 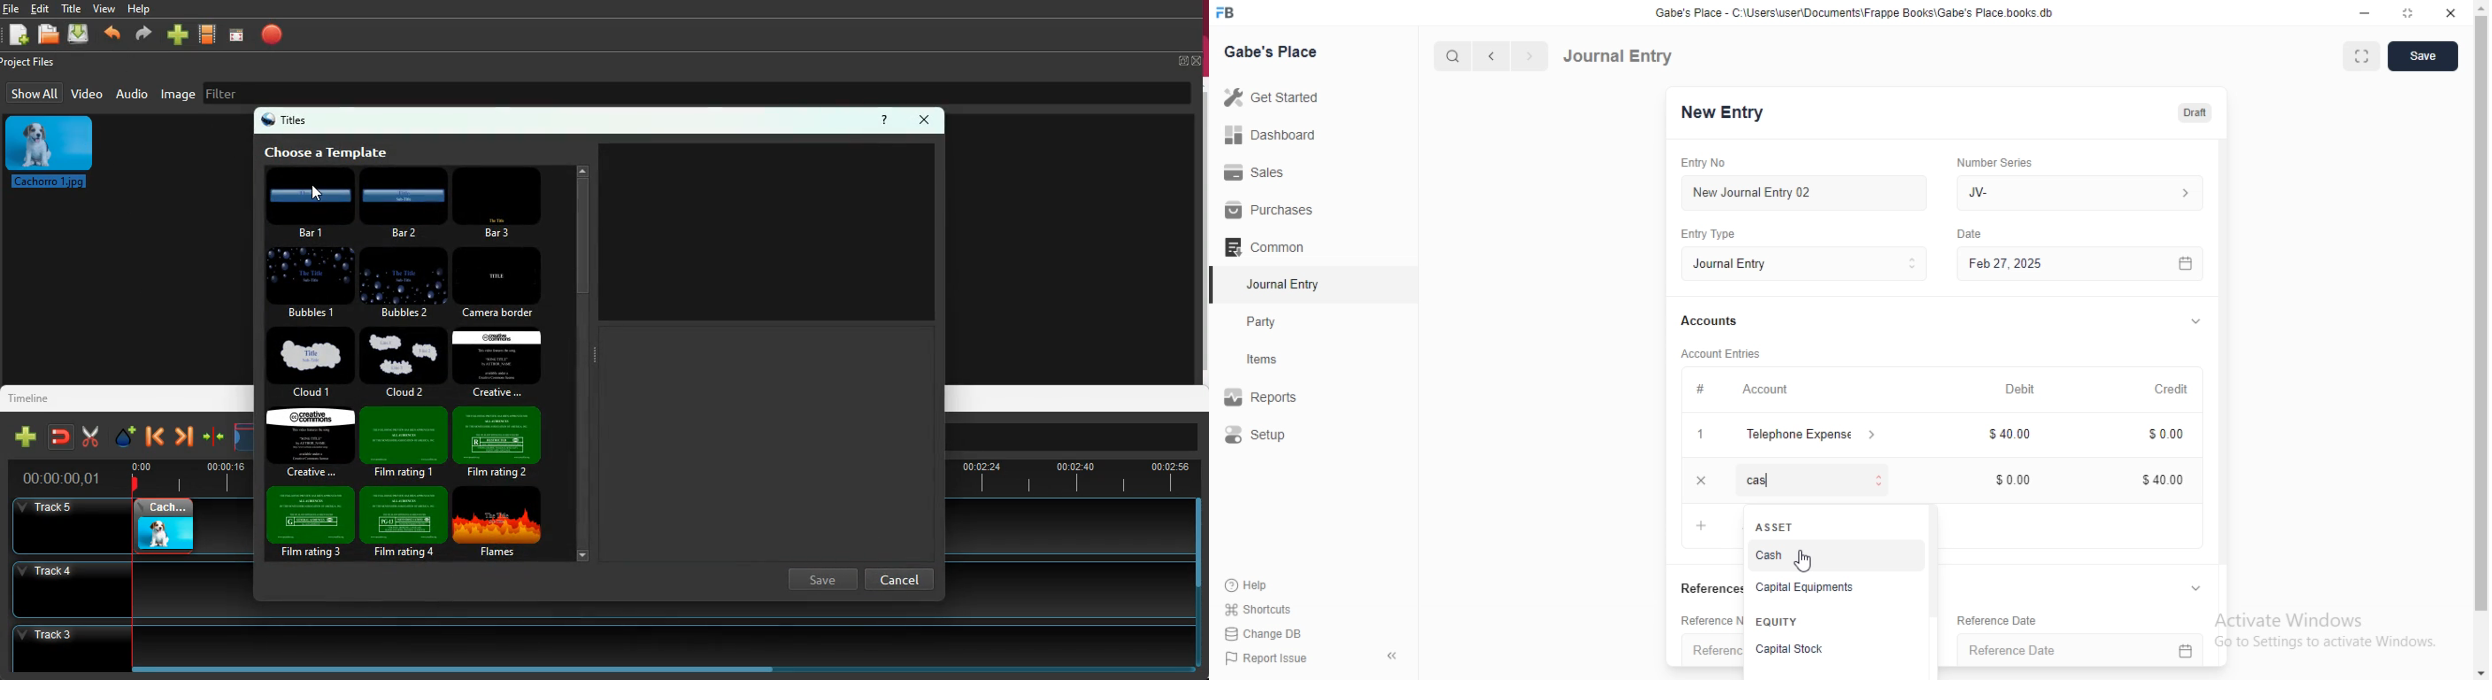 I want to click on Save, so click(x=2421, y=57).